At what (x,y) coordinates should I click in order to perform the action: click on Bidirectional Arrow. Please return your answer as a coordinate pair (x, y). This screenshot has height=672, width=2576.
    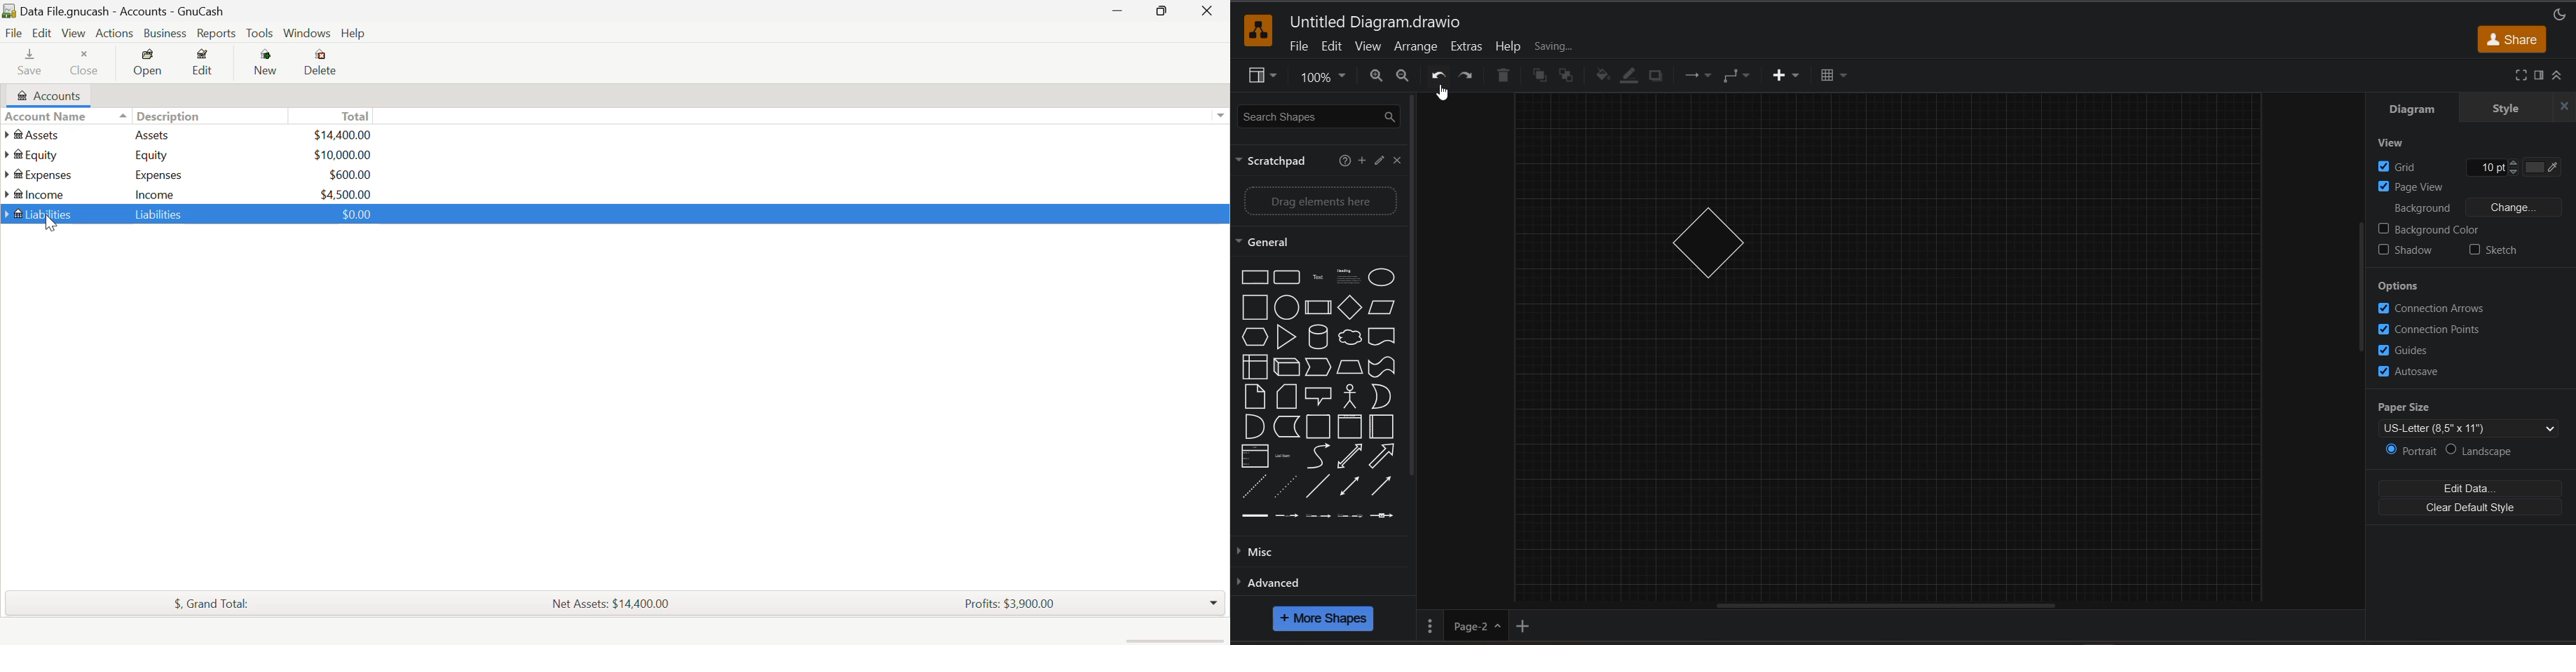
    Looking at the image, I should click on (1351, 456).